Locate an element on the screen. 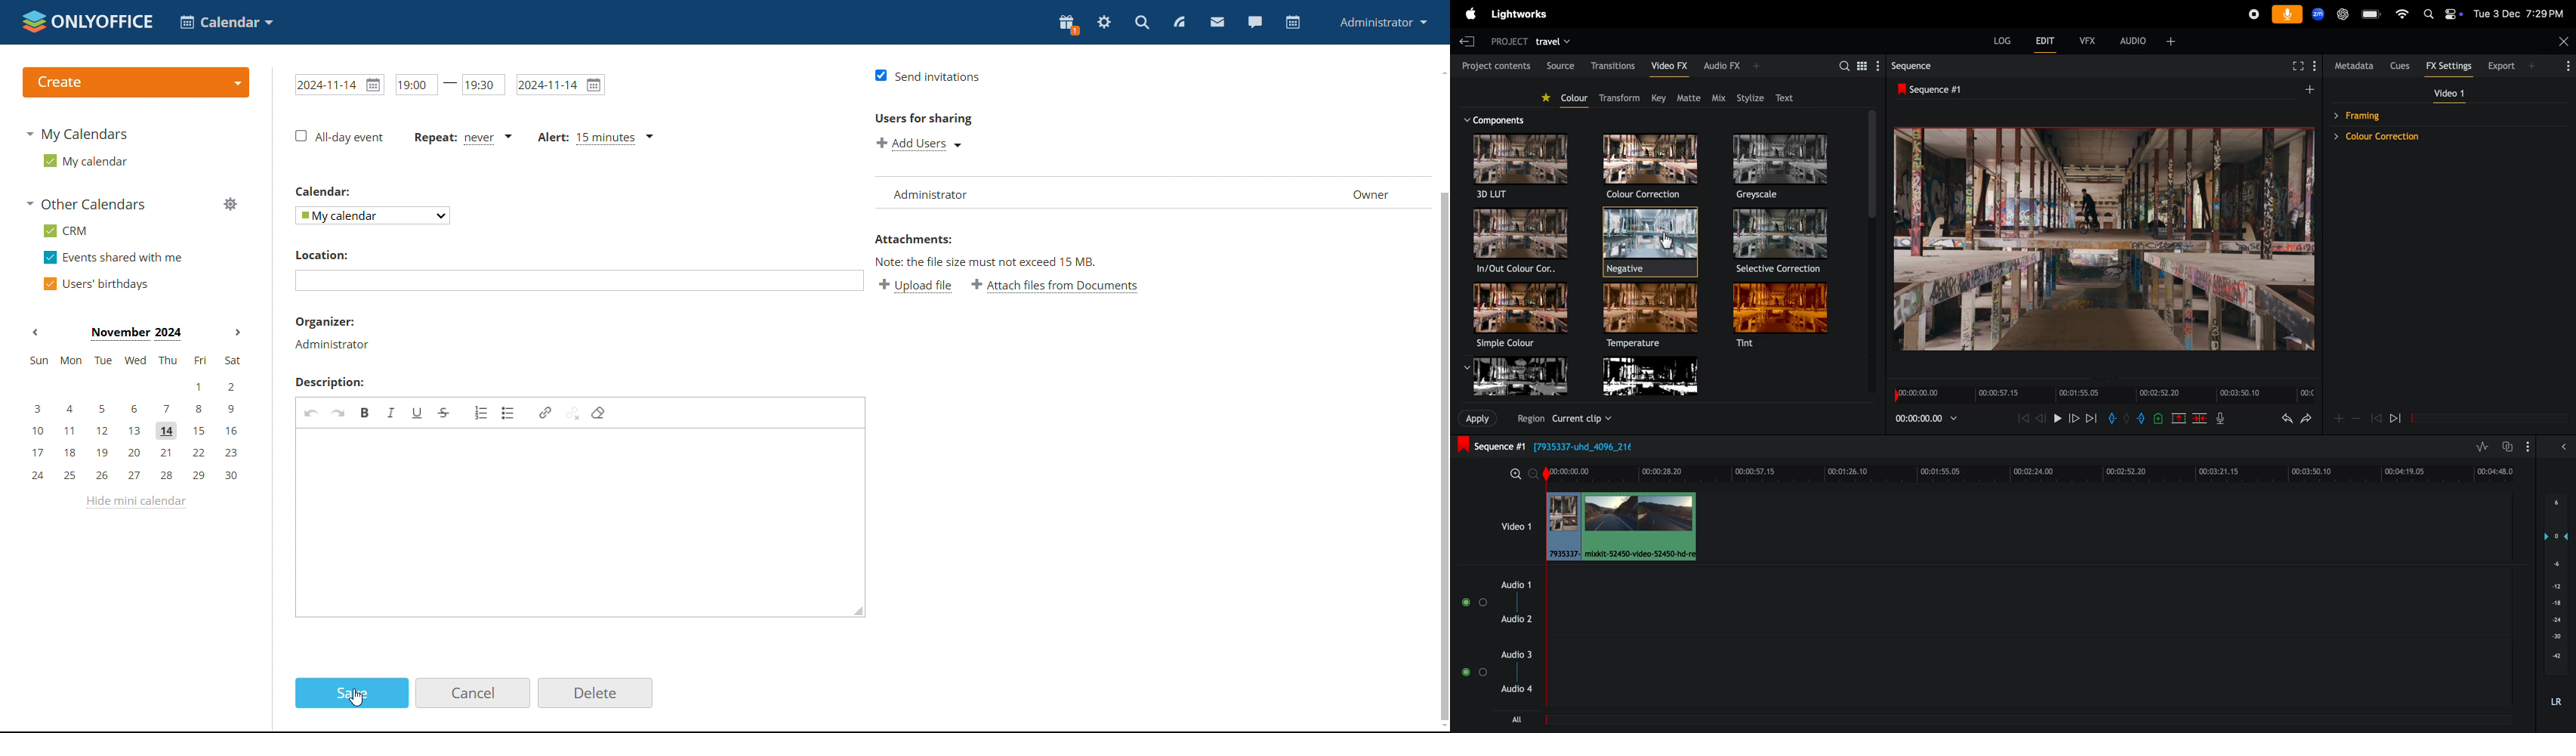 This screenshot has width=2576, height=756. componenet is located at coordinates (1500, 119).